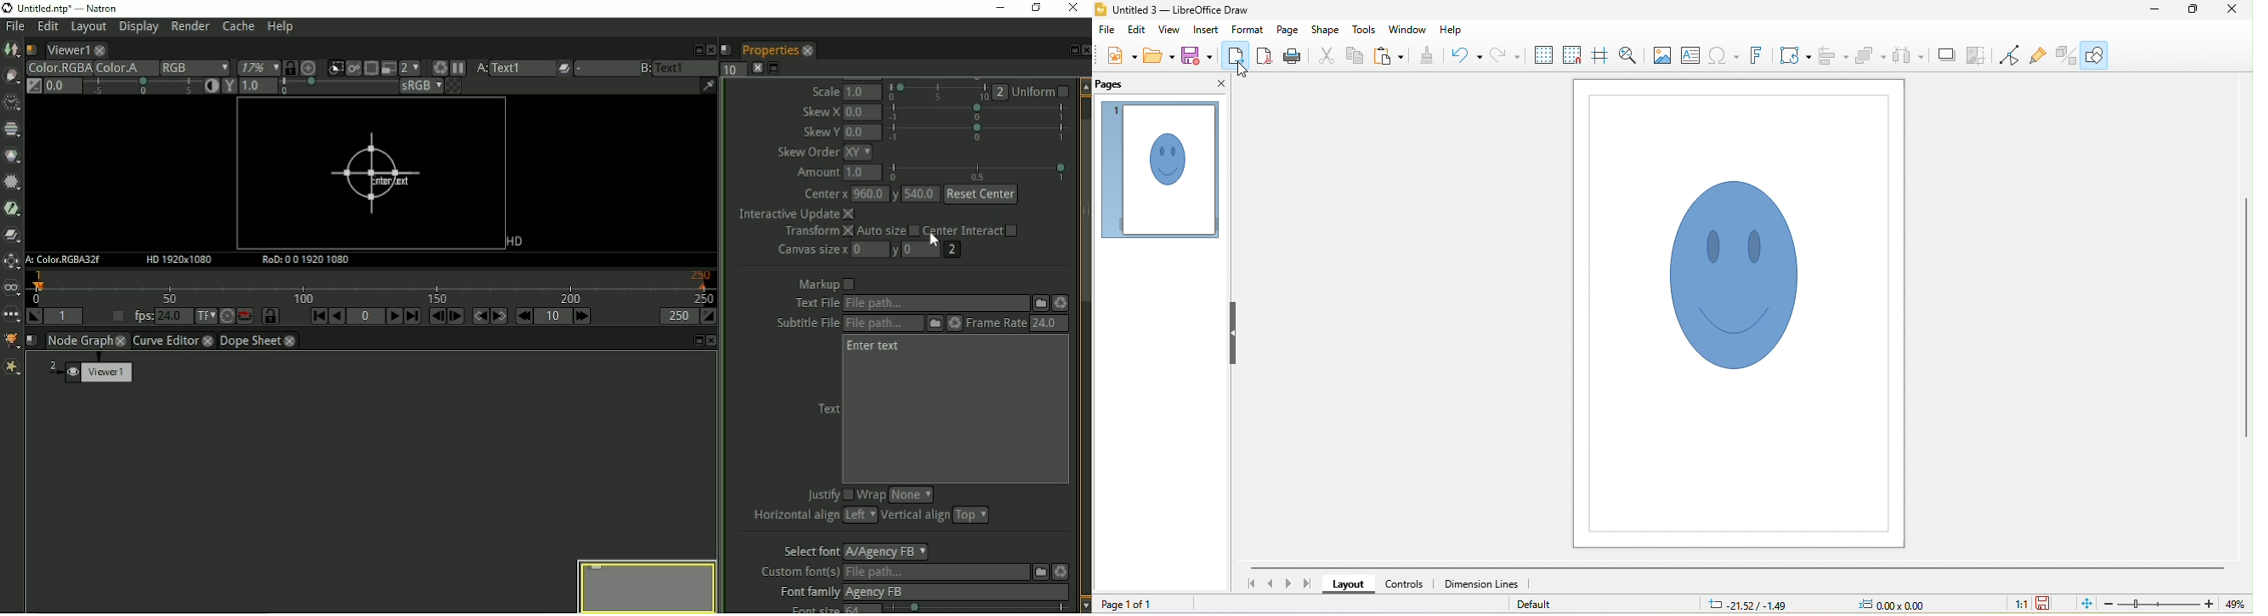  I want to click on save, so click(1199, 54).